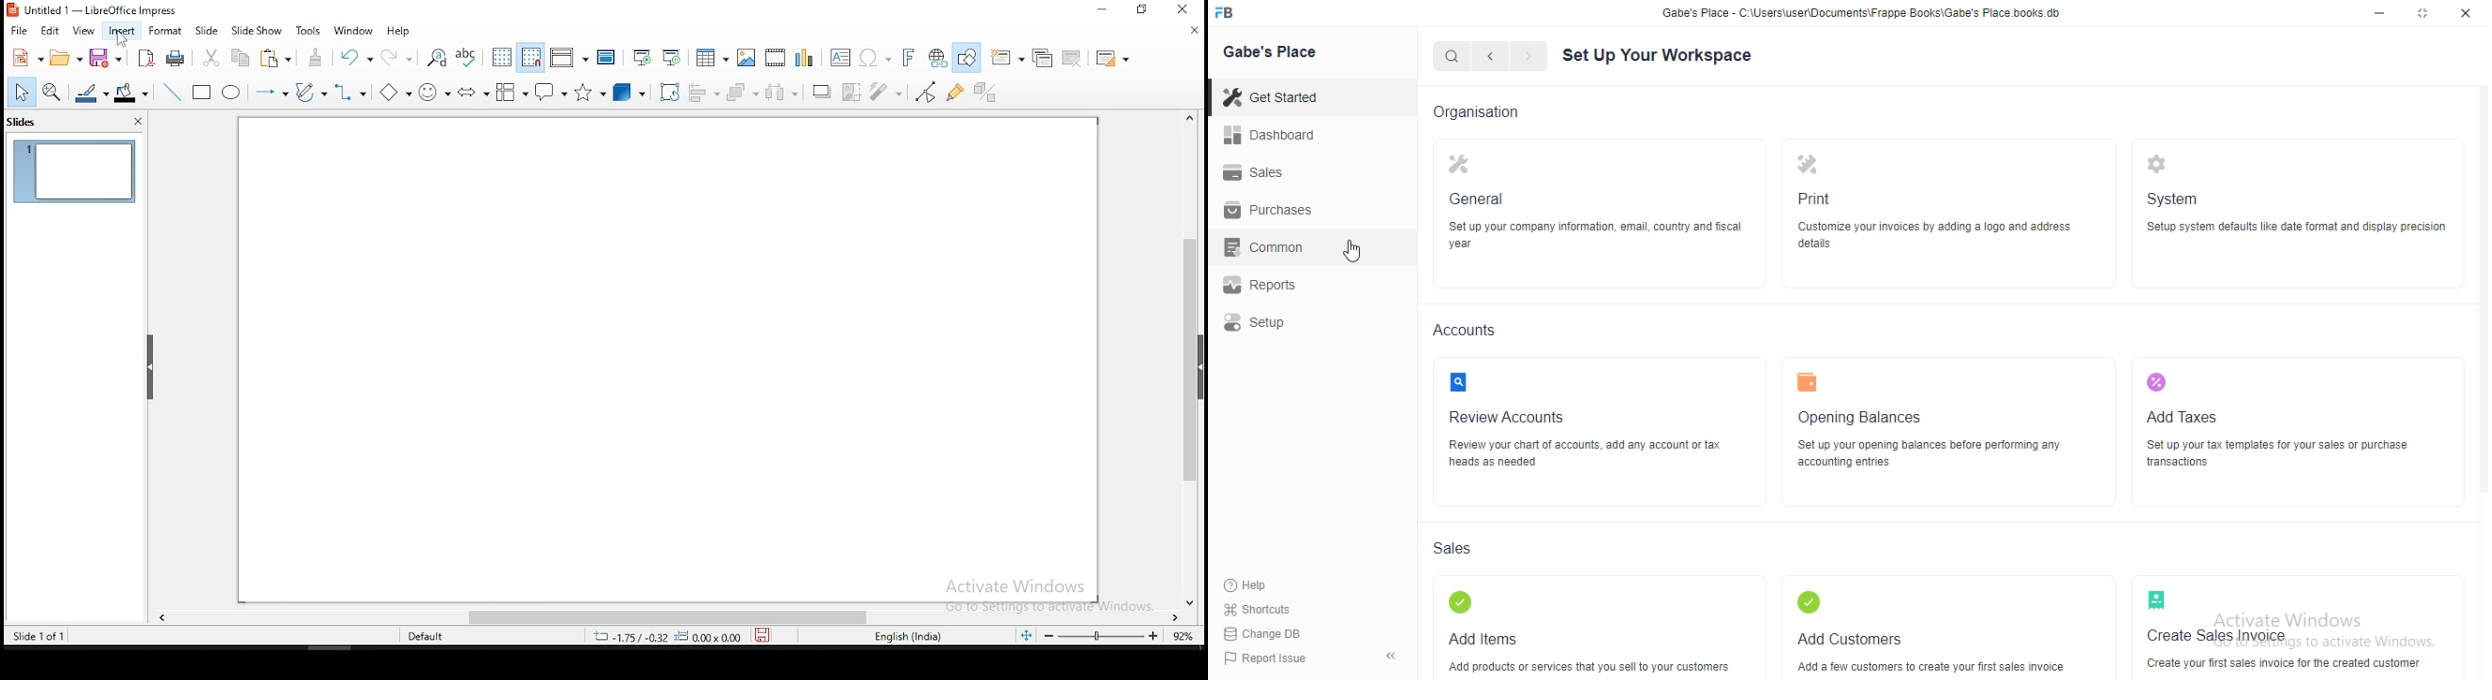 The image size is (2492, 700). What do you see at coordinates (1269, 658) in the screenshot?
I see `‘Report Issue` at bounding box center [1269, 658].